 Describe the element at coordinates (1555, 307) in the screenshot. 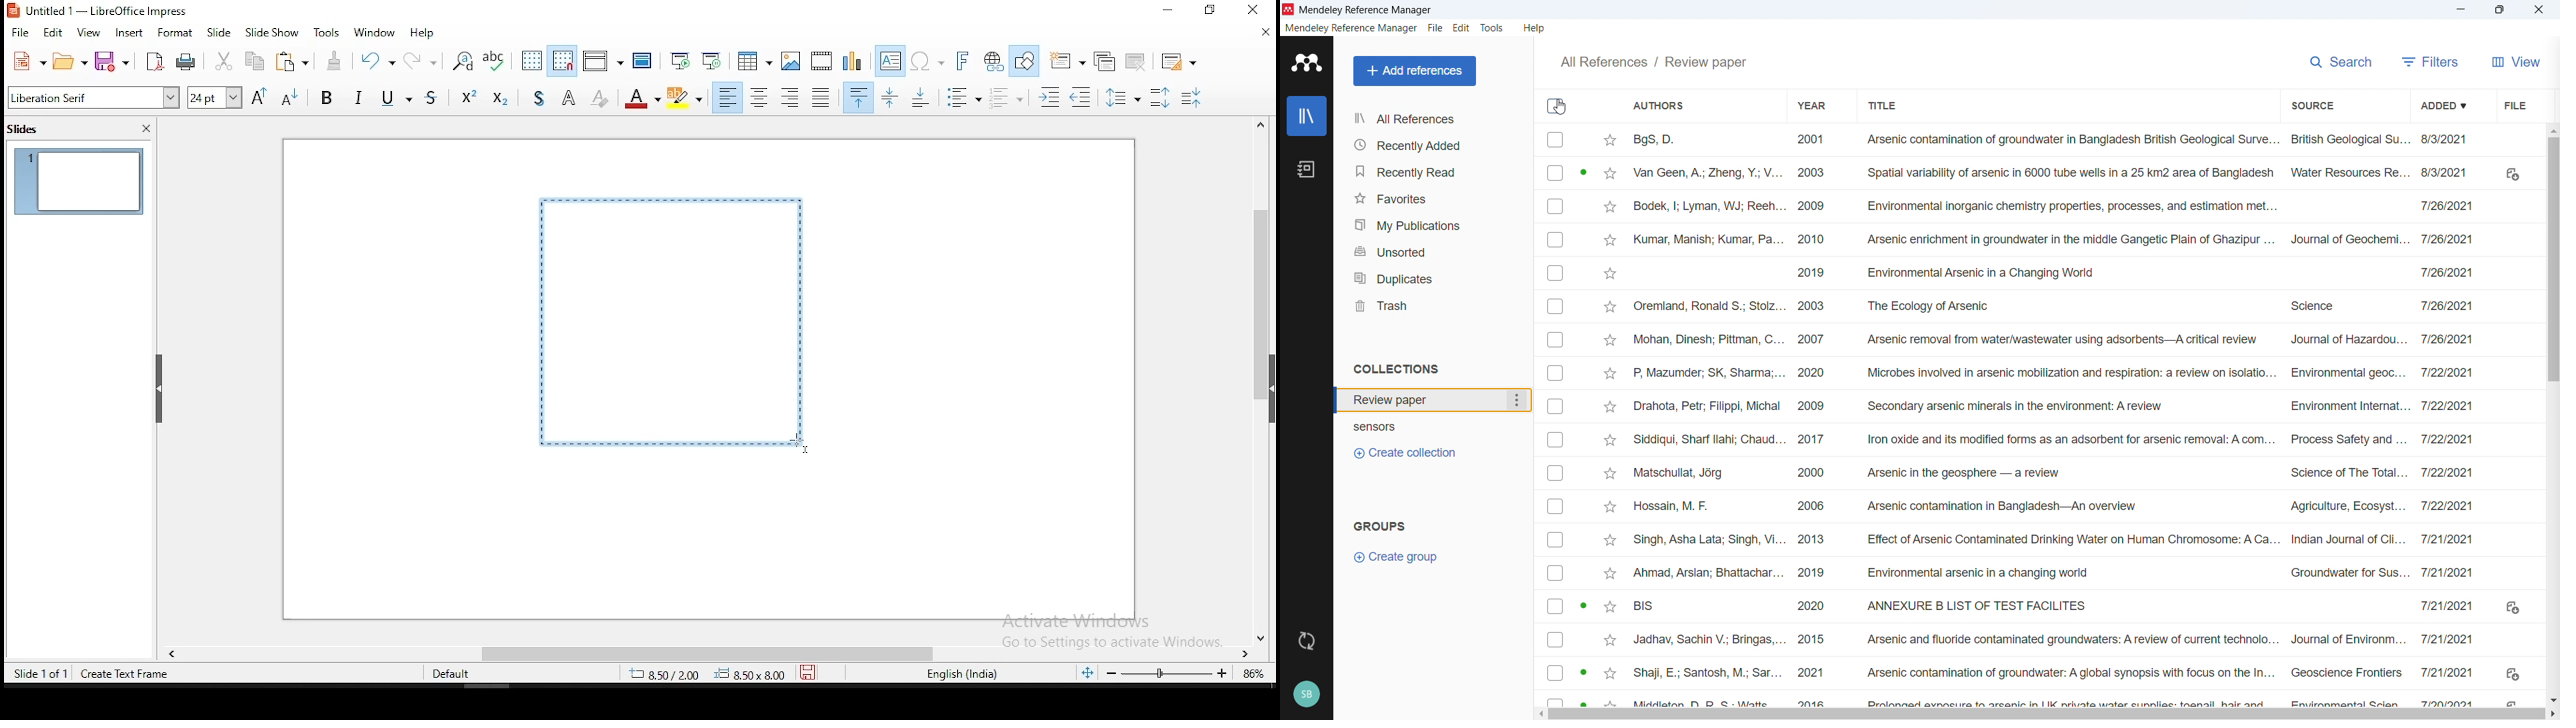

I see `Select respective publication` at that location.